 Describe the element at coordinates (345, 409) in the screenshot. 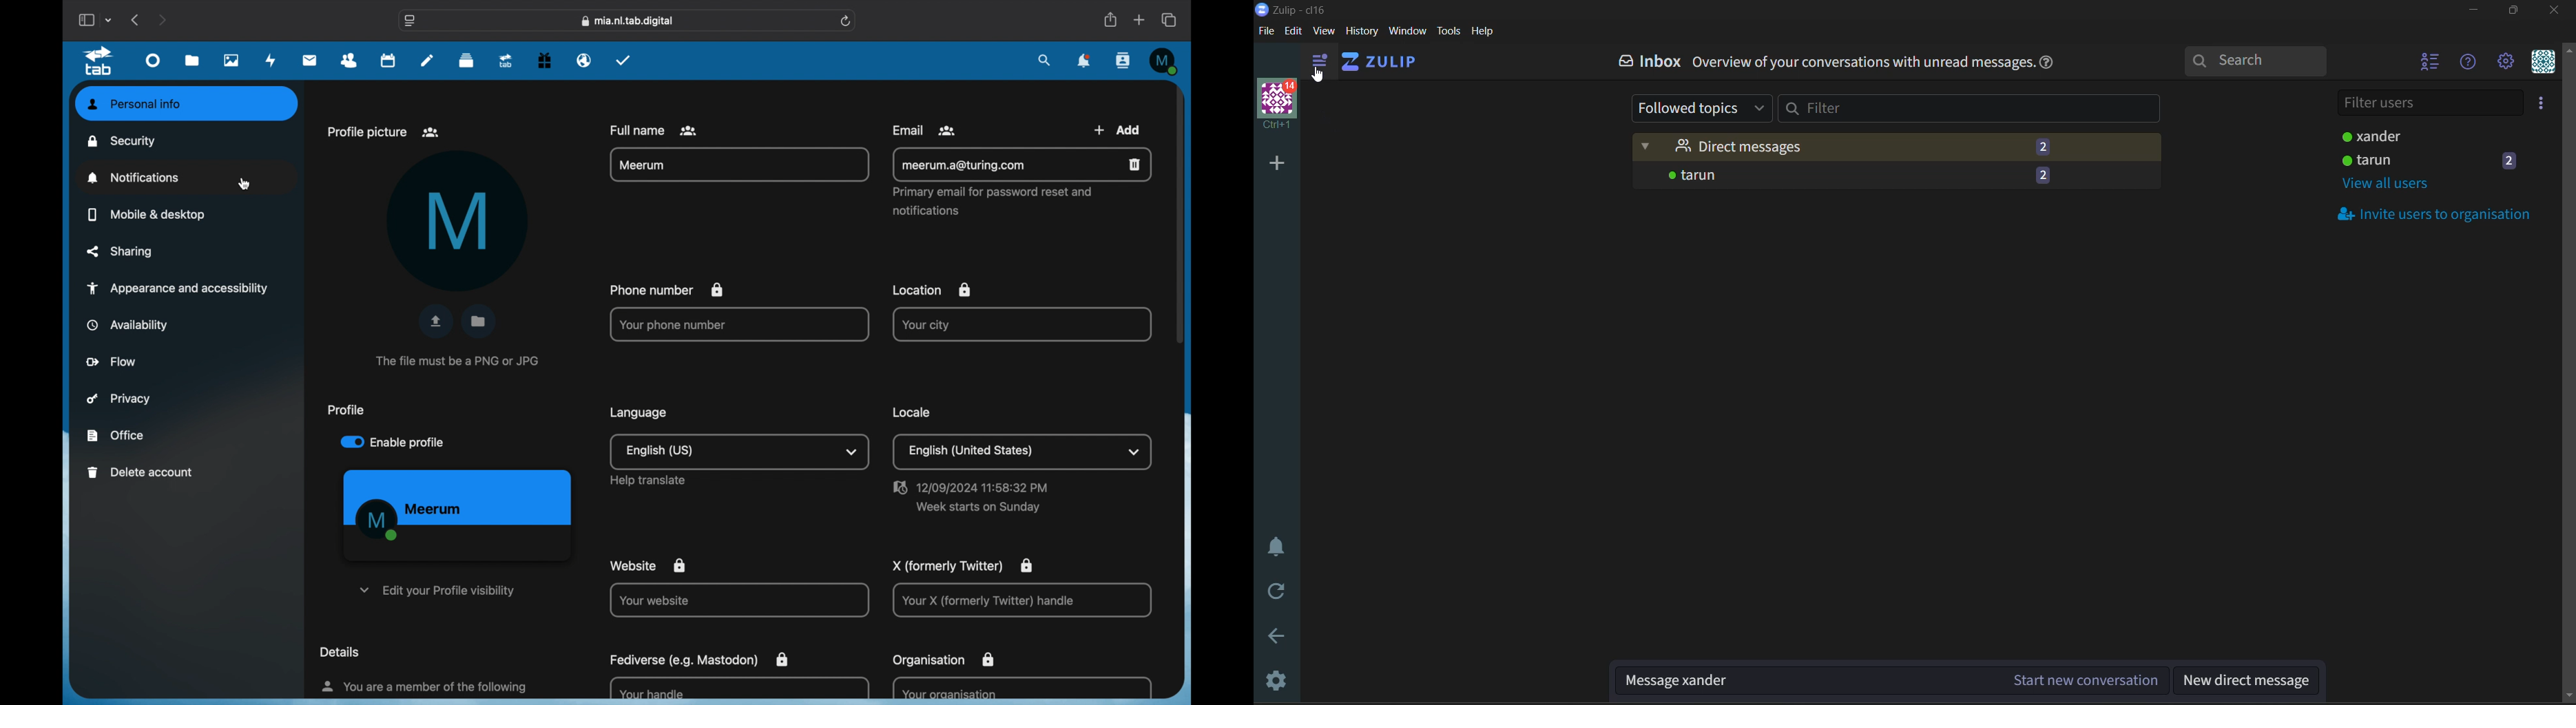

I see `profile` at that location.